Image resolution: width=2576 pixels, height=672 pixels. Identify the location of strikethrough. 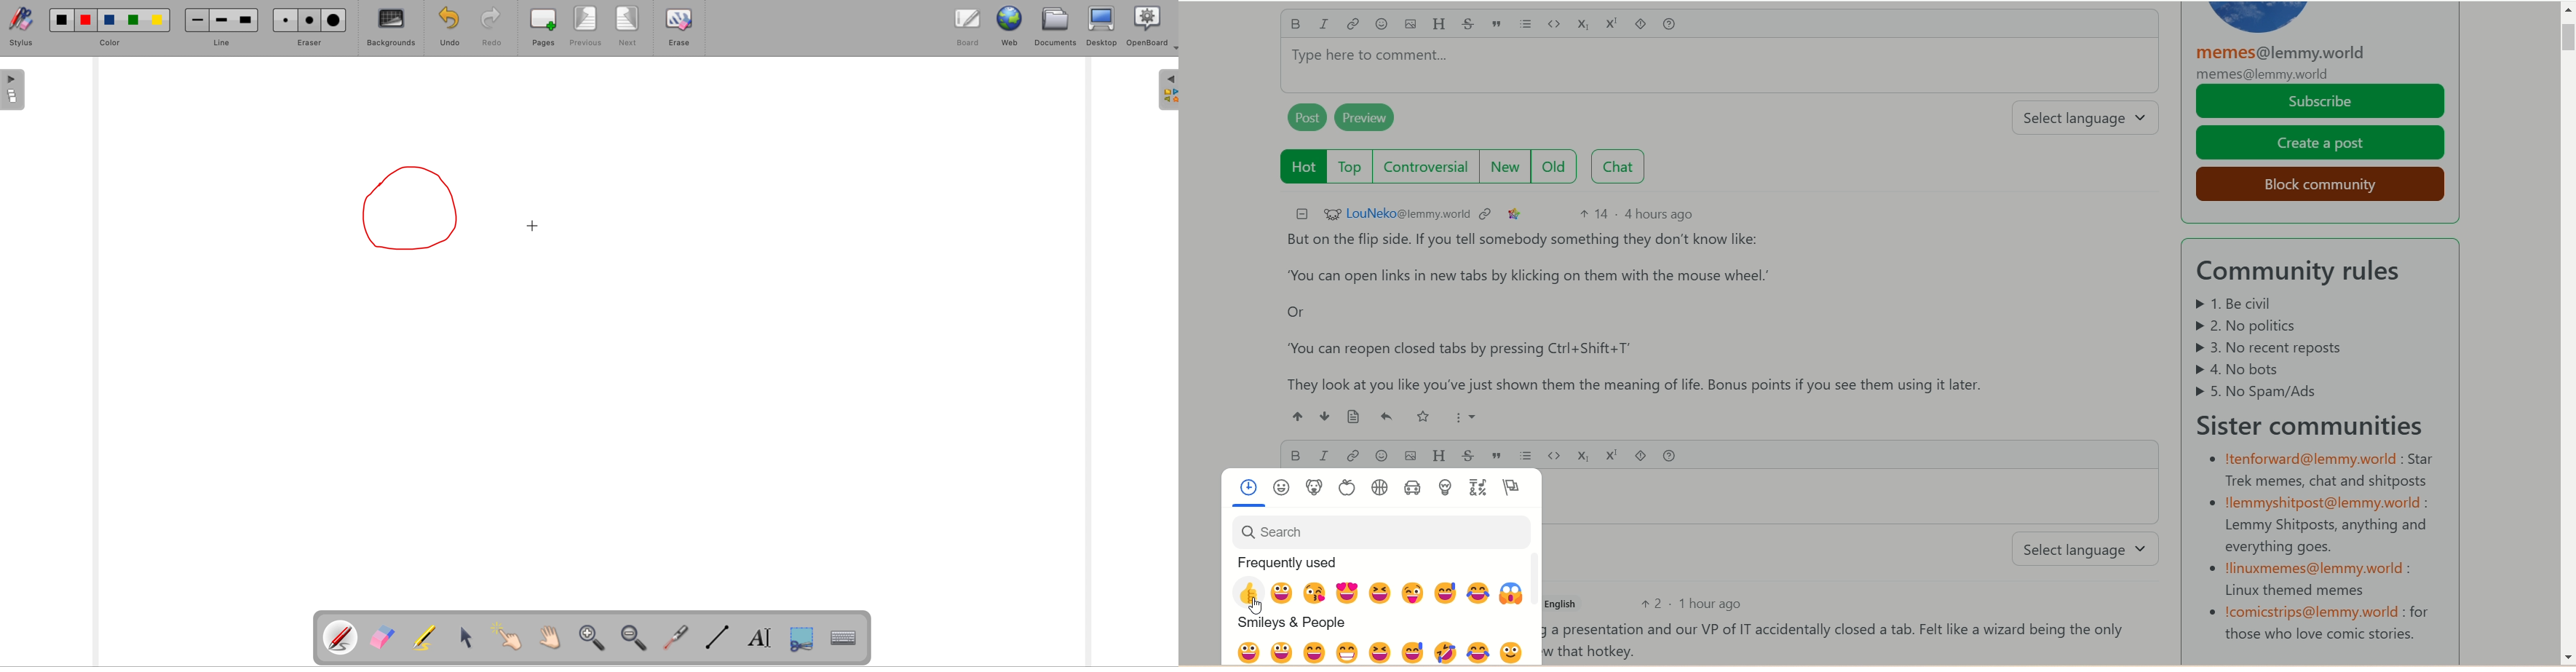
(1468, 25).